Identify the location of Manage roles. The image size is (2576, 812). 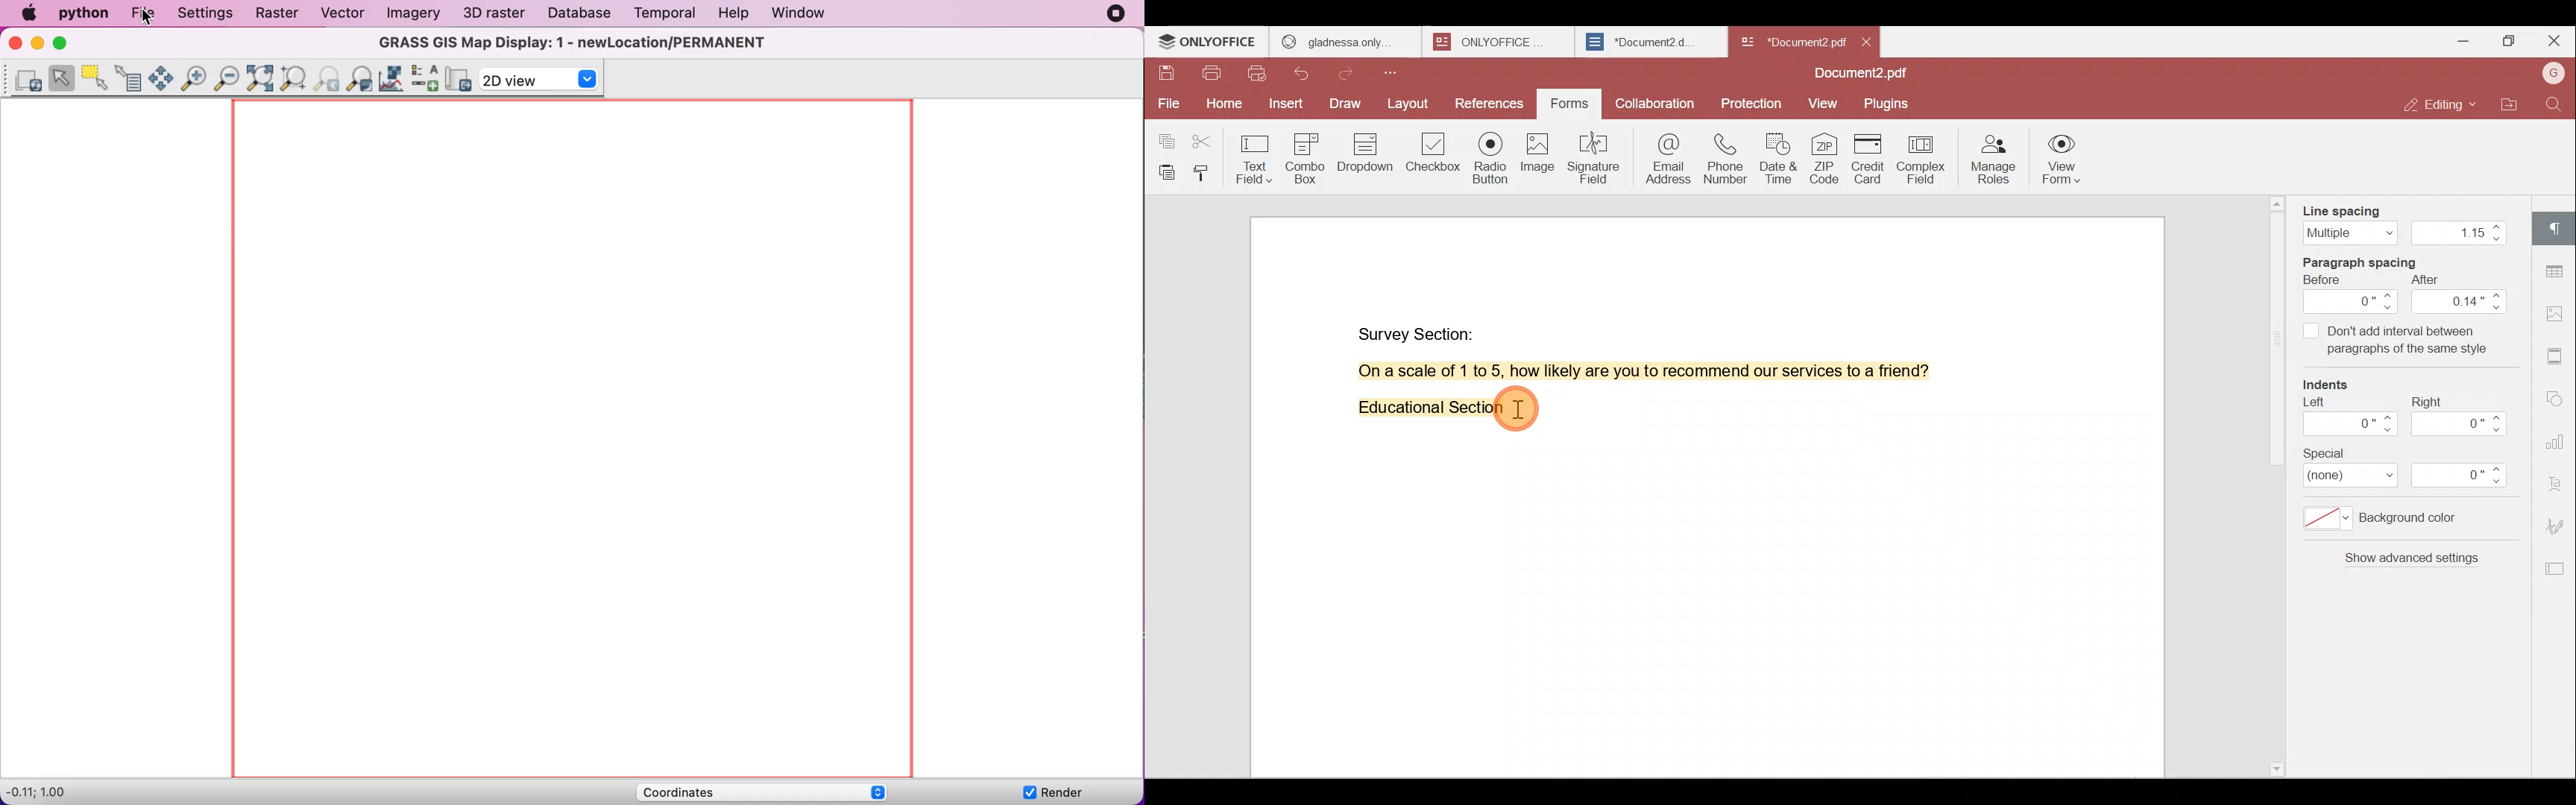
(1992, 158).